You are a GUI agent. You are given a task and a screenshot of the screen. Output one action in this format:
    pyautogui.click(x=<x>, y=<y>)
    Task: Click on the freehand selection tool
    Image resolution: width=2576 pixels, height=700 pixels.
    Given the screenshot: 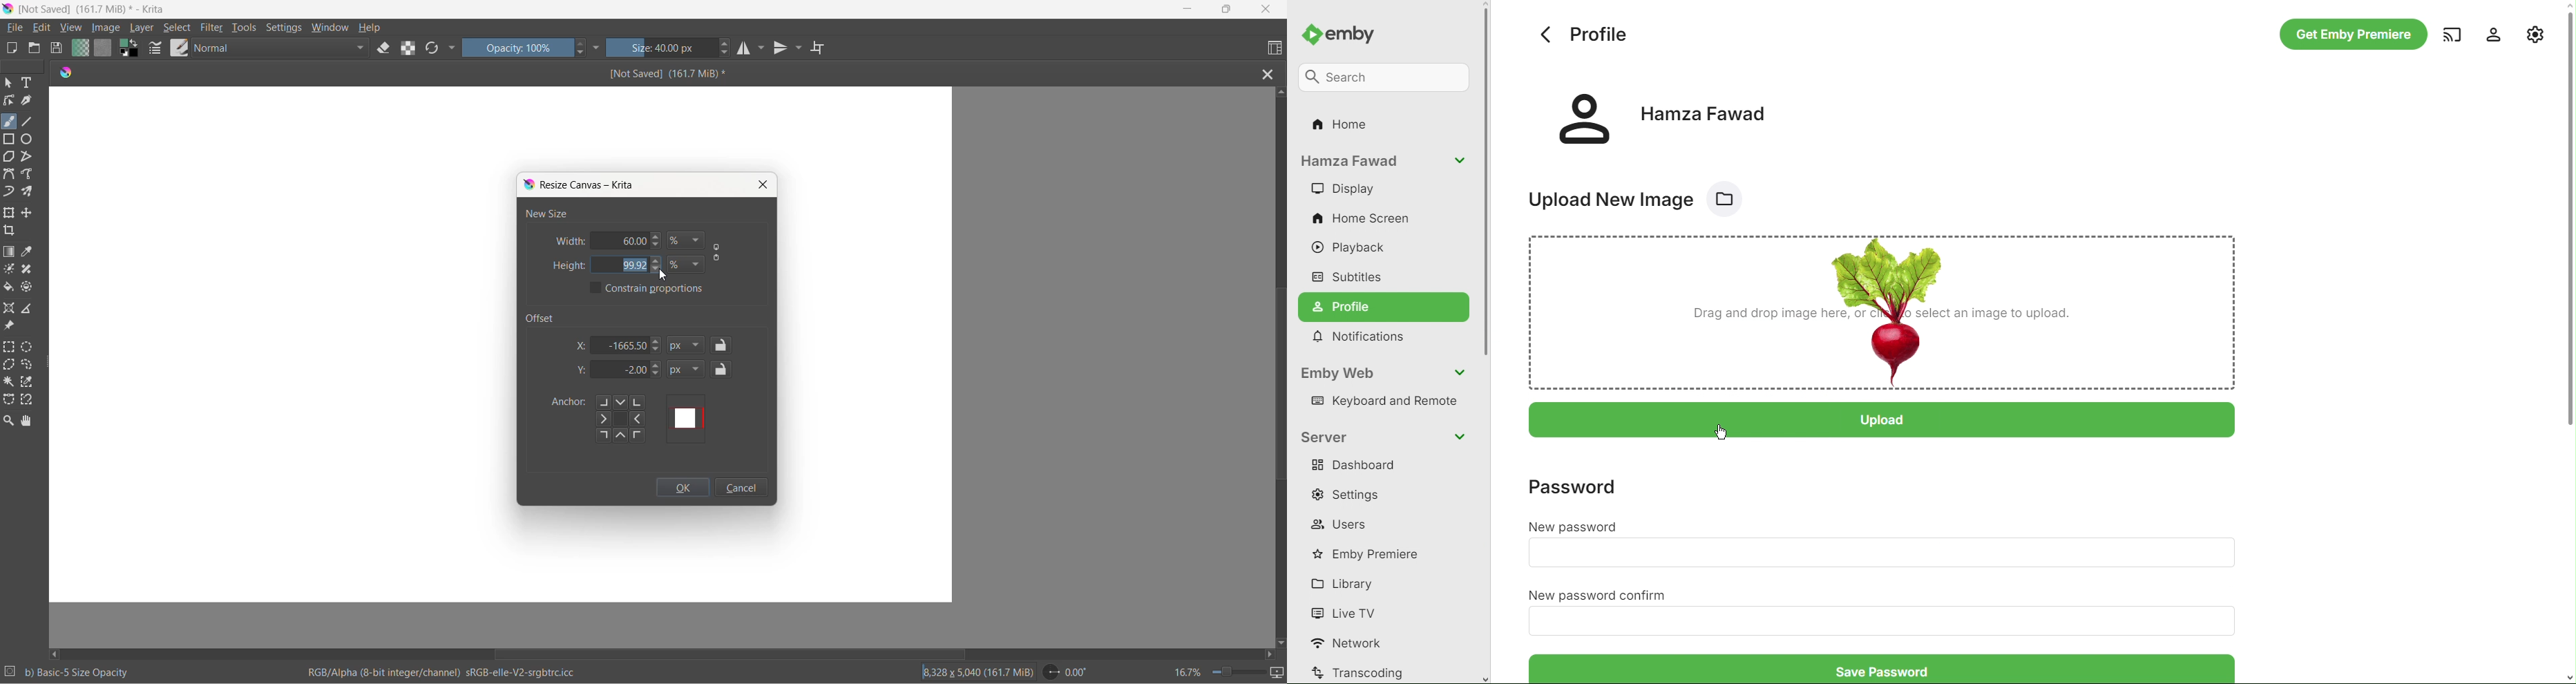 What is the action you would take?
    pyautogui.click(x=30, y=365)
    